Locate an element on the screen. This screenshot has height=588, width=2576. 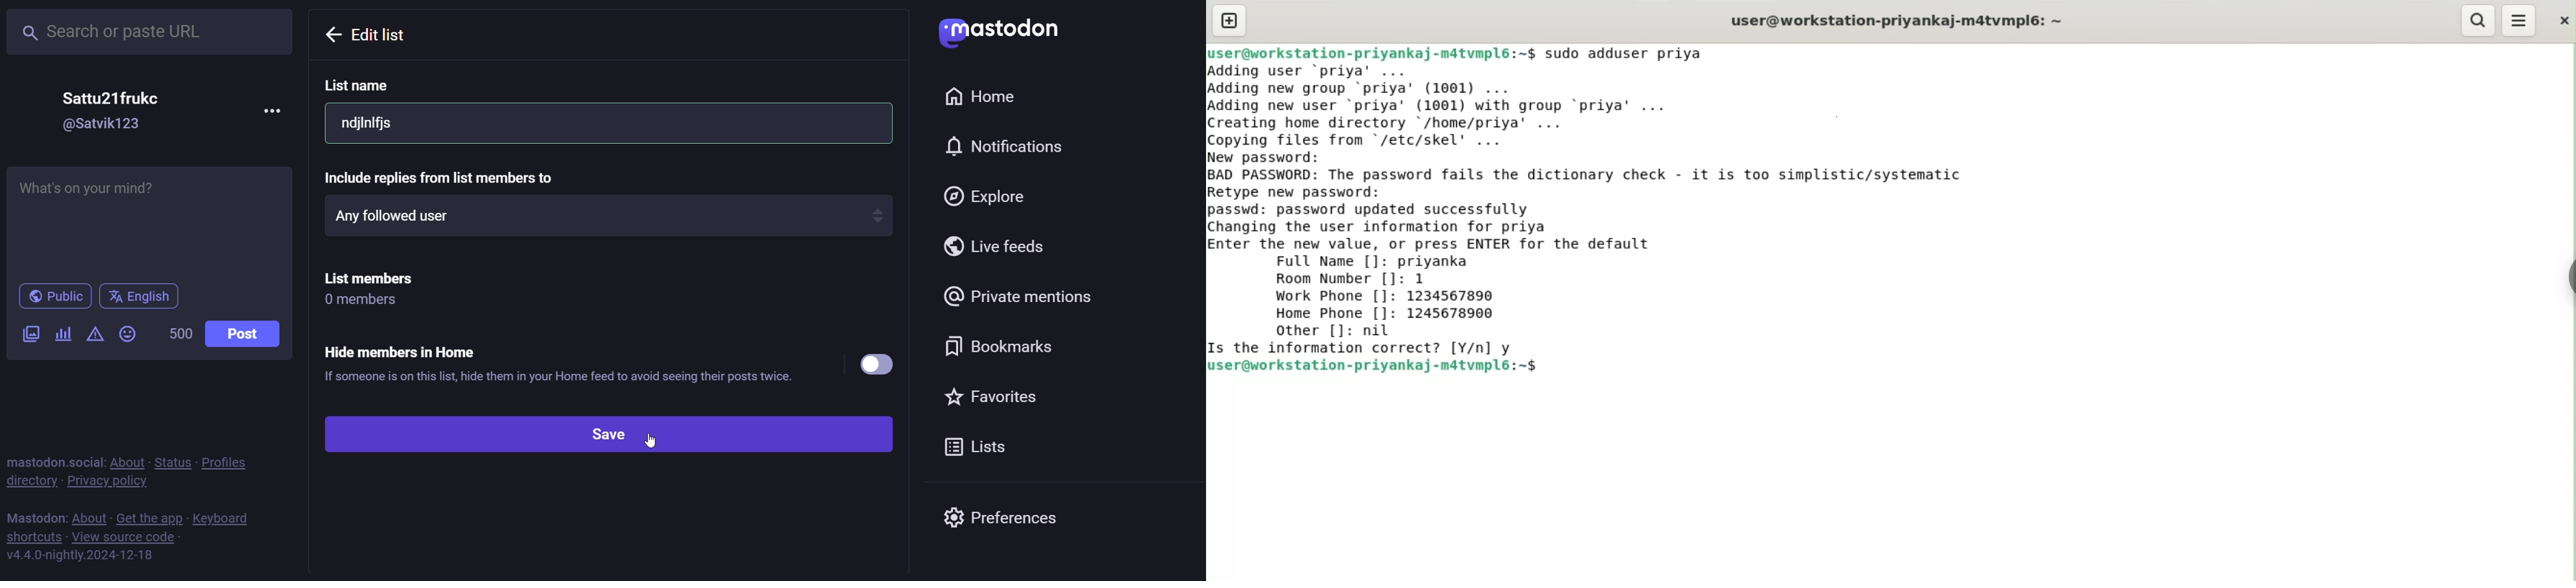
list name is located at coordinates (361, 85).